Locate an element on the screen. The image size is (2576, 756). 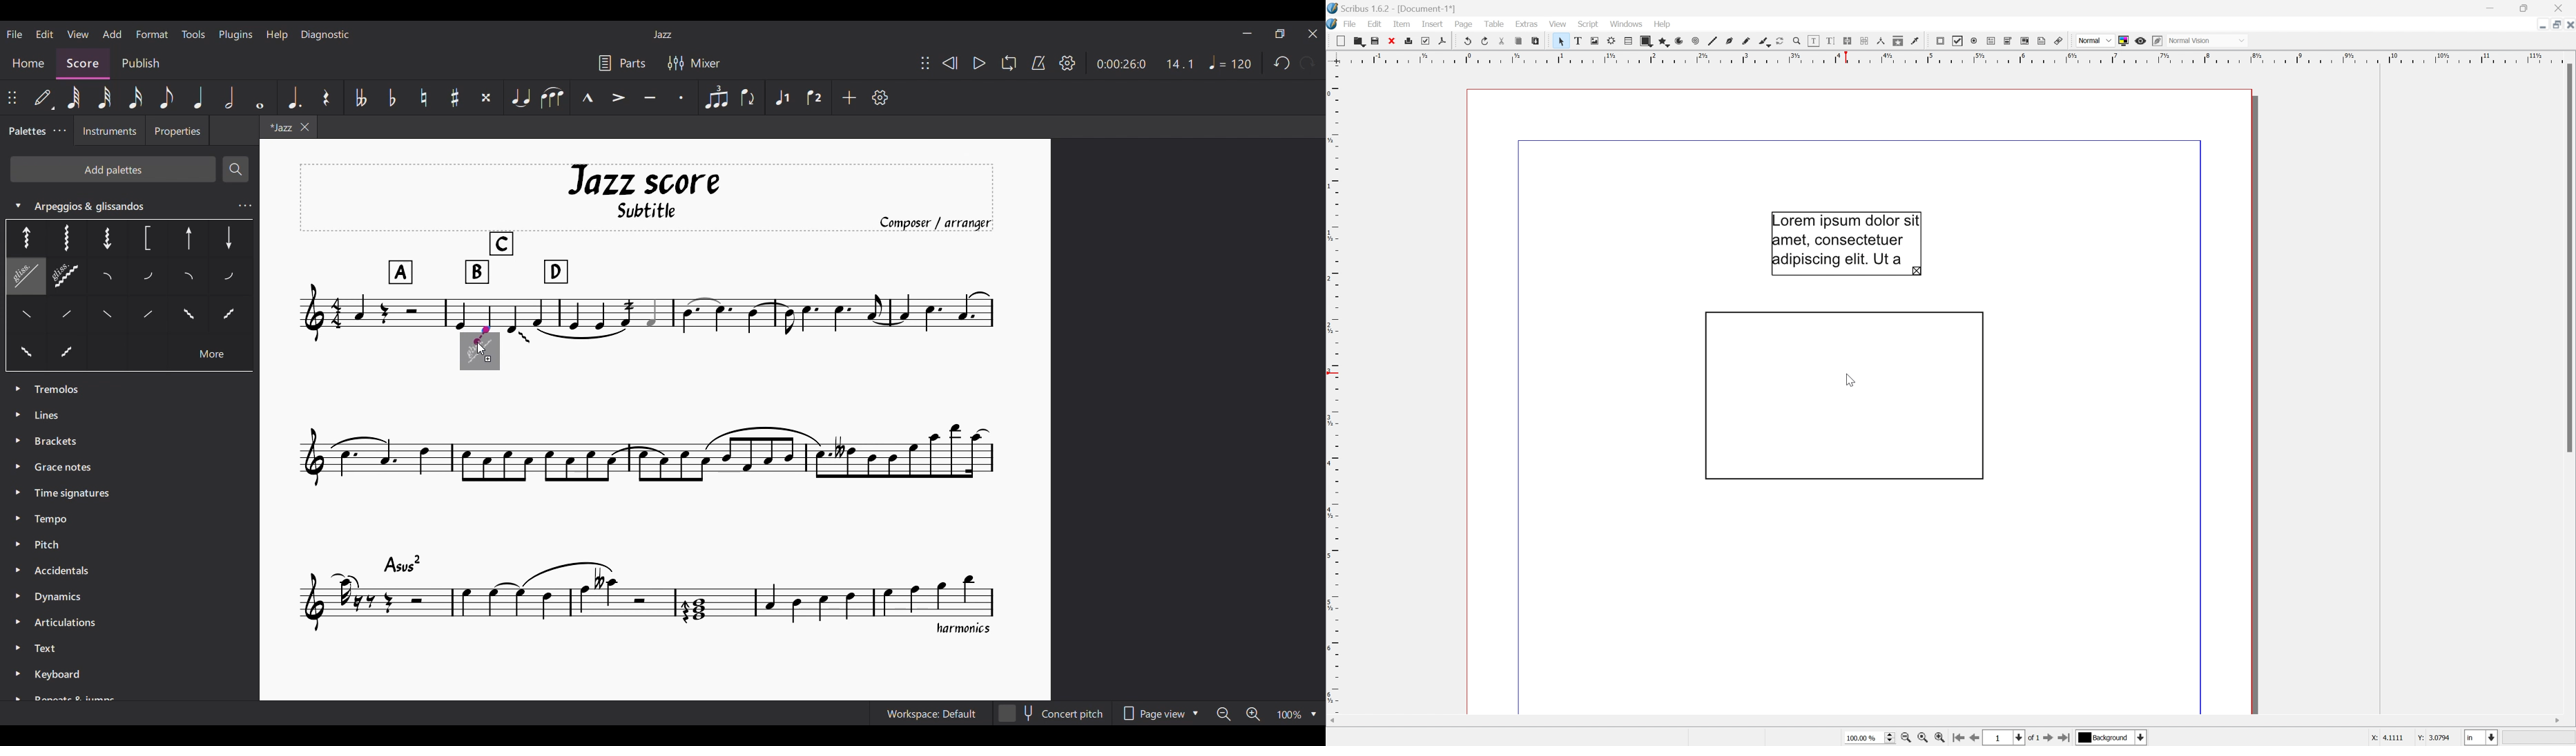
Measurements is located at coordinates (1882, 41).